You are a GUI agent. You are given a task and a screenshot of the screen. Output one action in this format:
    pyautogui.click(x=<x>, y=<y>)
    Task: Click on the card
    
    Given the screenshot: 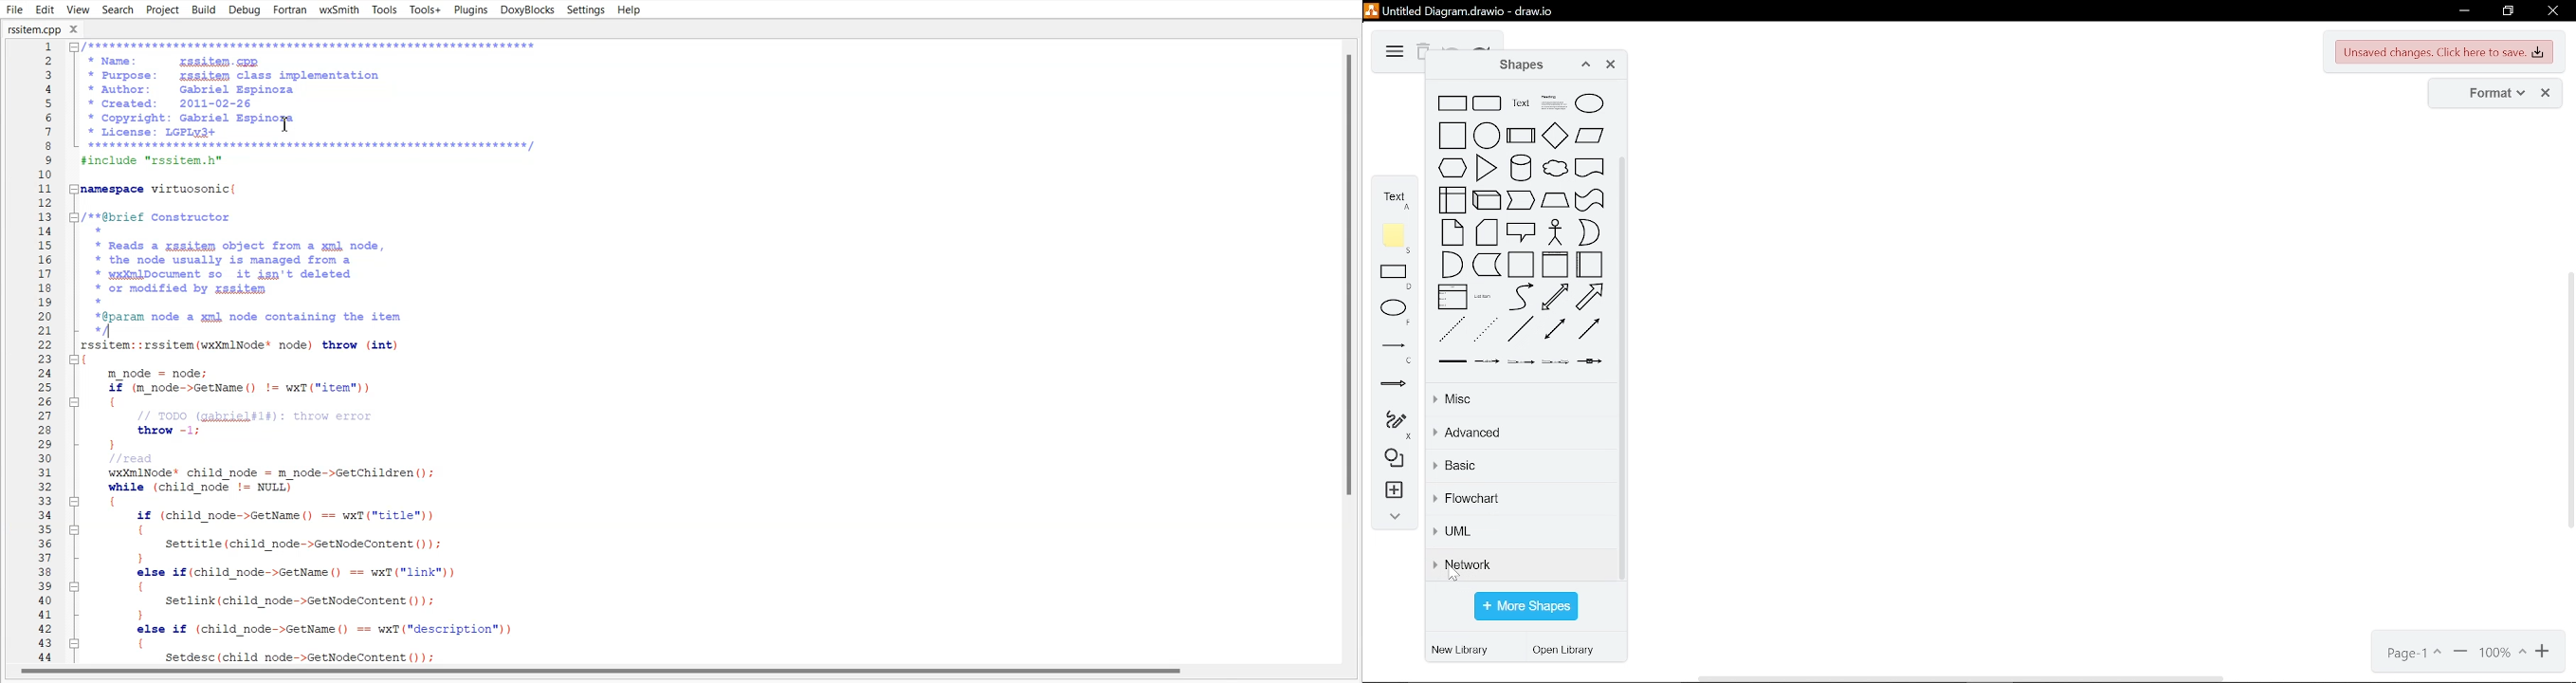 What is the action you would take?
    pyautogui.click(x=1487, y=232)
    